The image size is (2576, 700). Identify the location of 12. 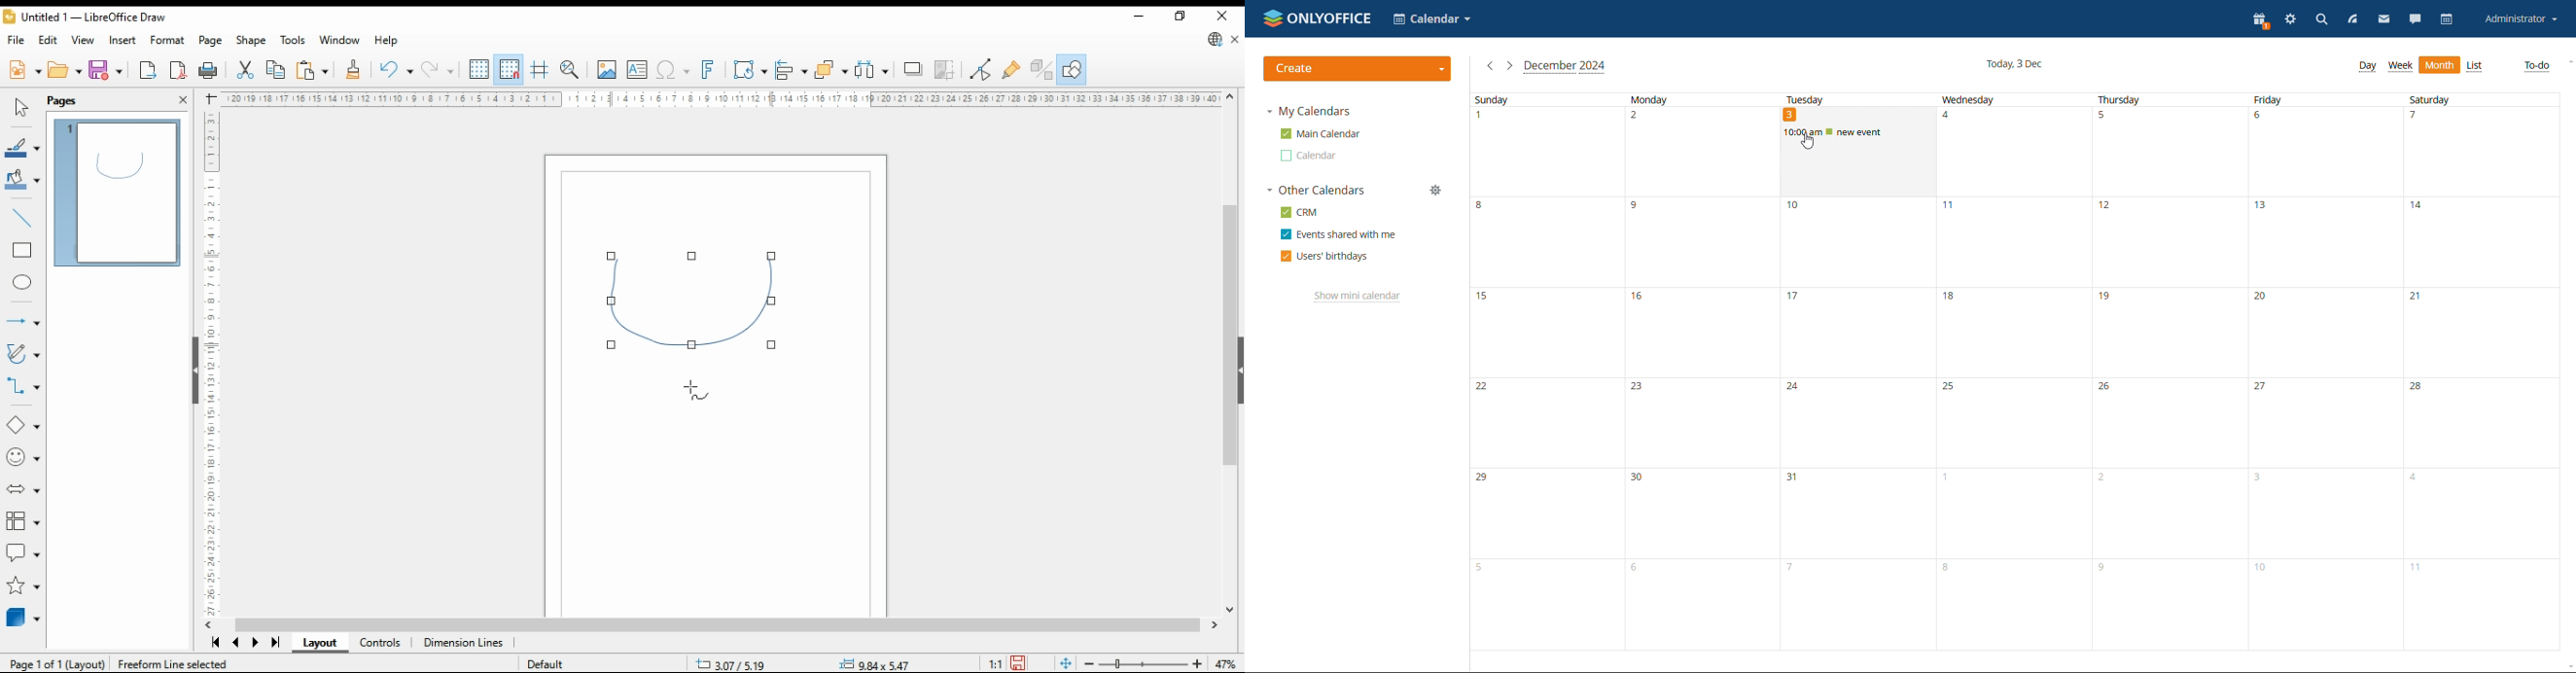
(2167, 242).